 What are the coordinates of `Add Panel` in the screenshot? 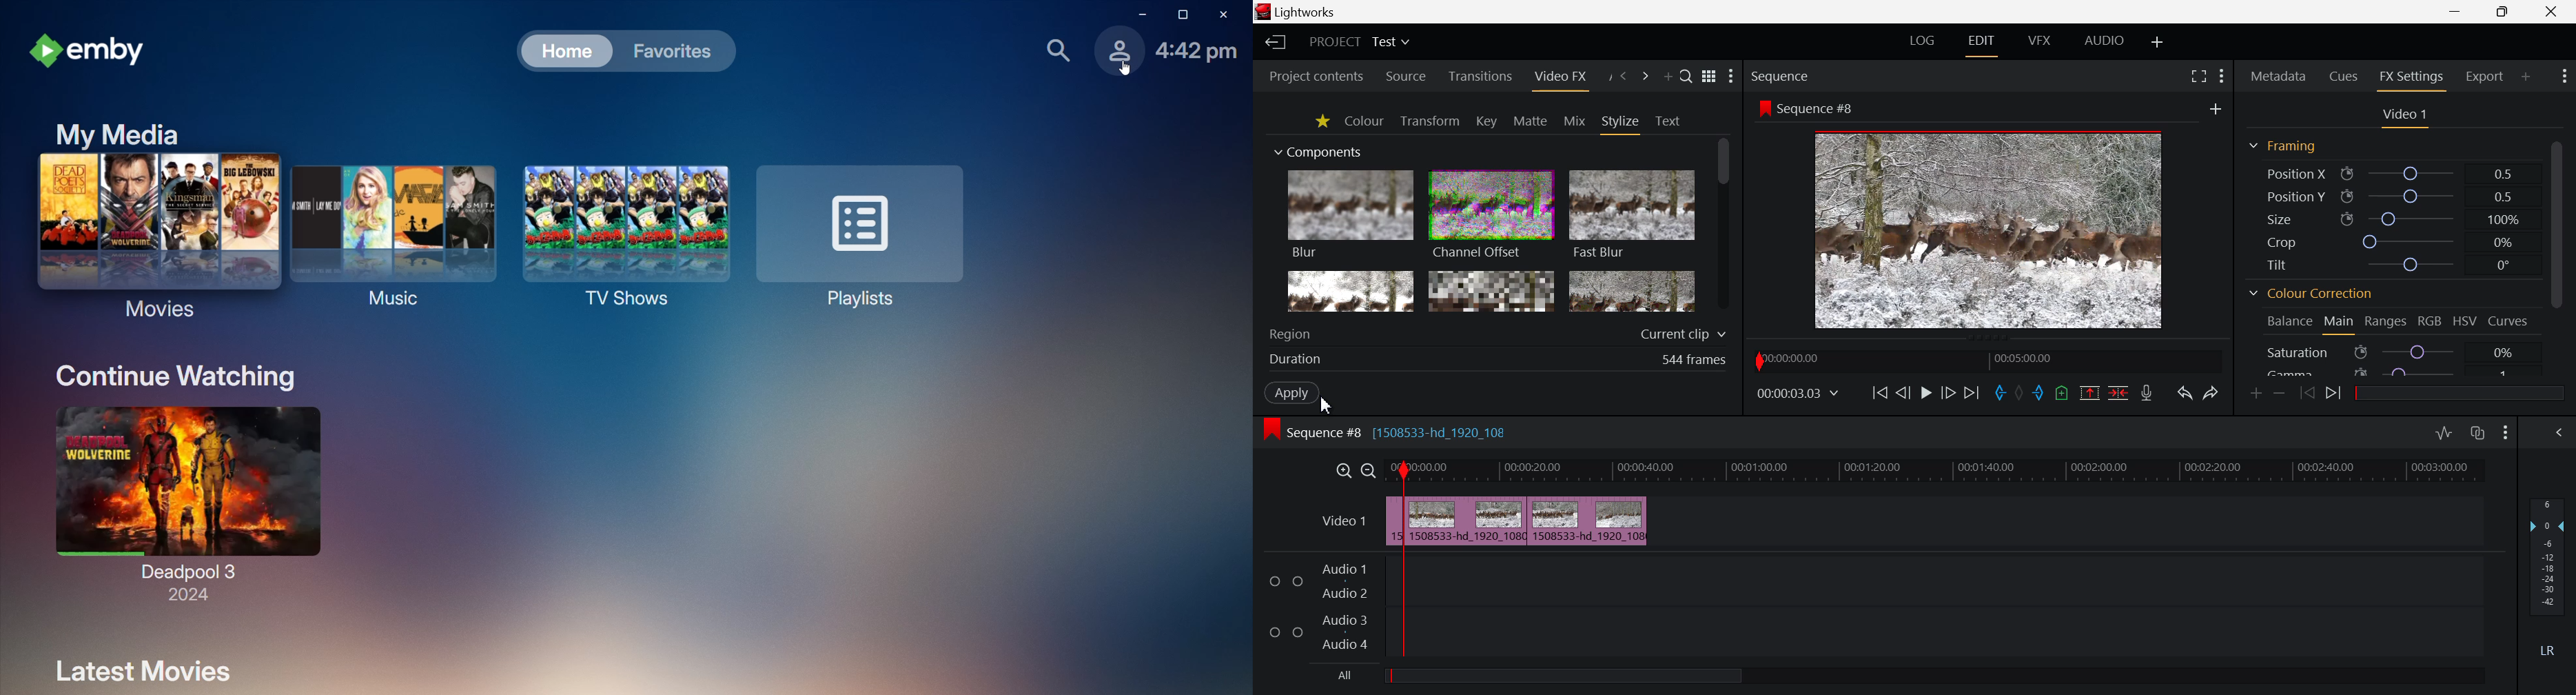 It's located at (1668, 76).